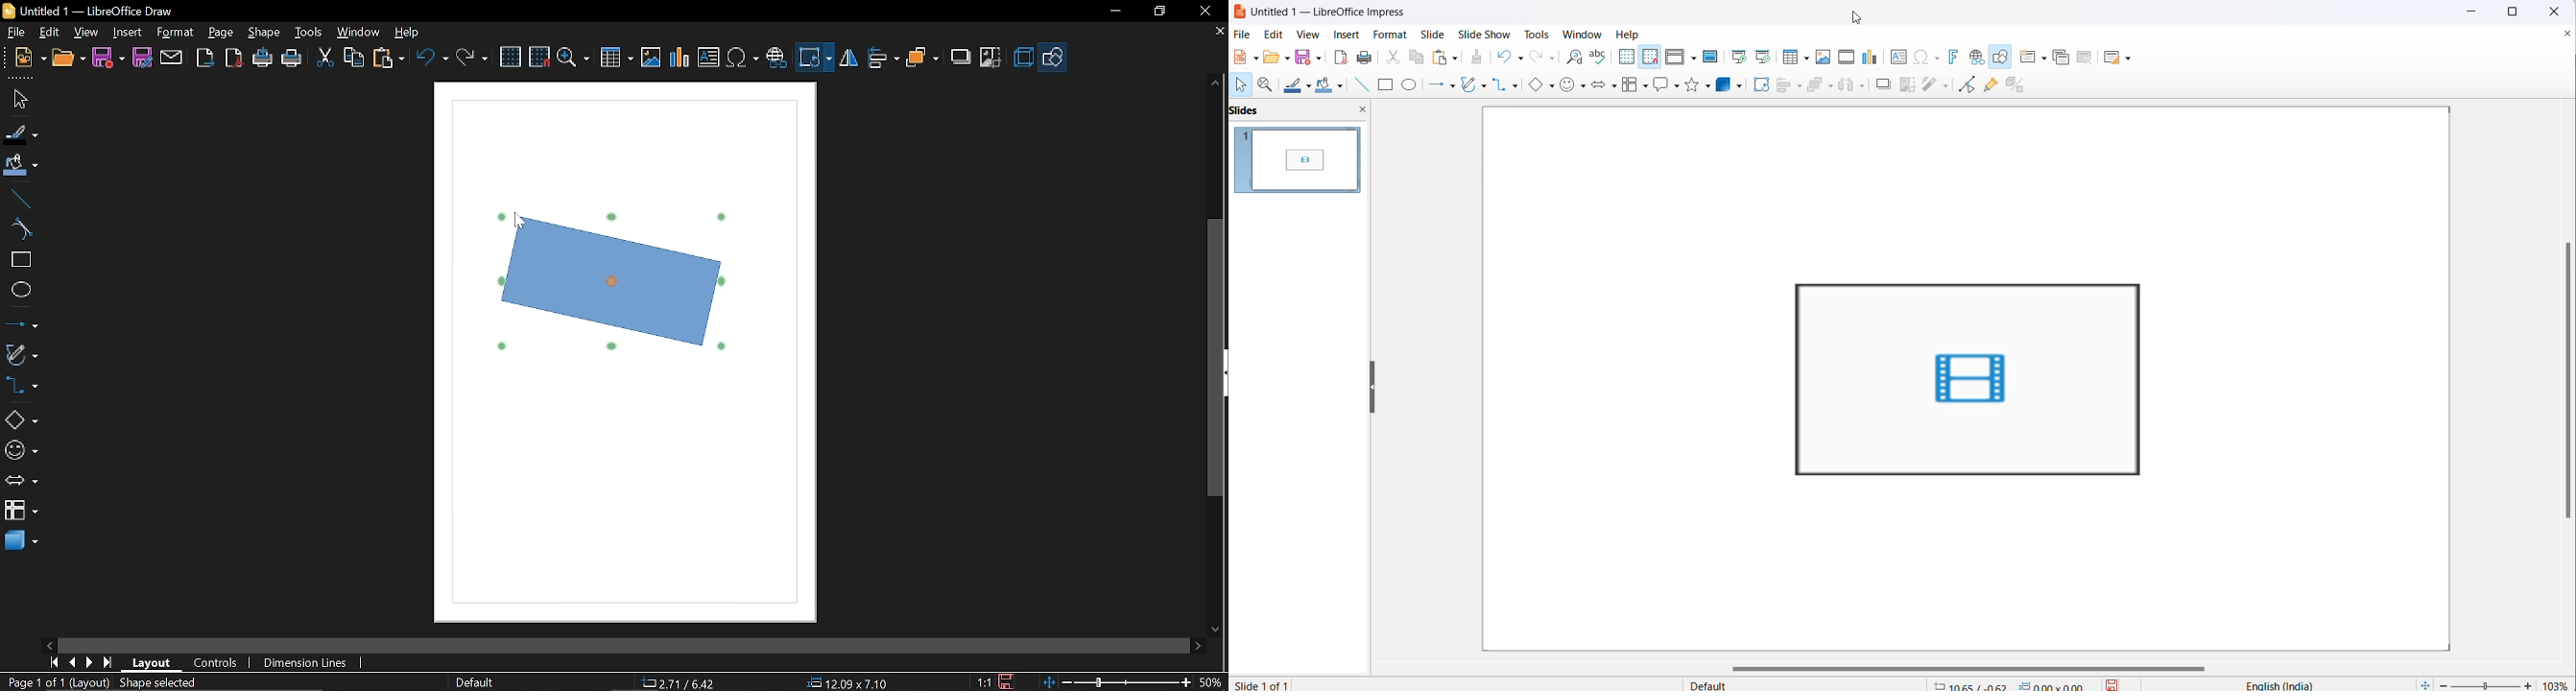 This screenshot has height=700, width=2576. I want to click on Redo, so click(470, 57).